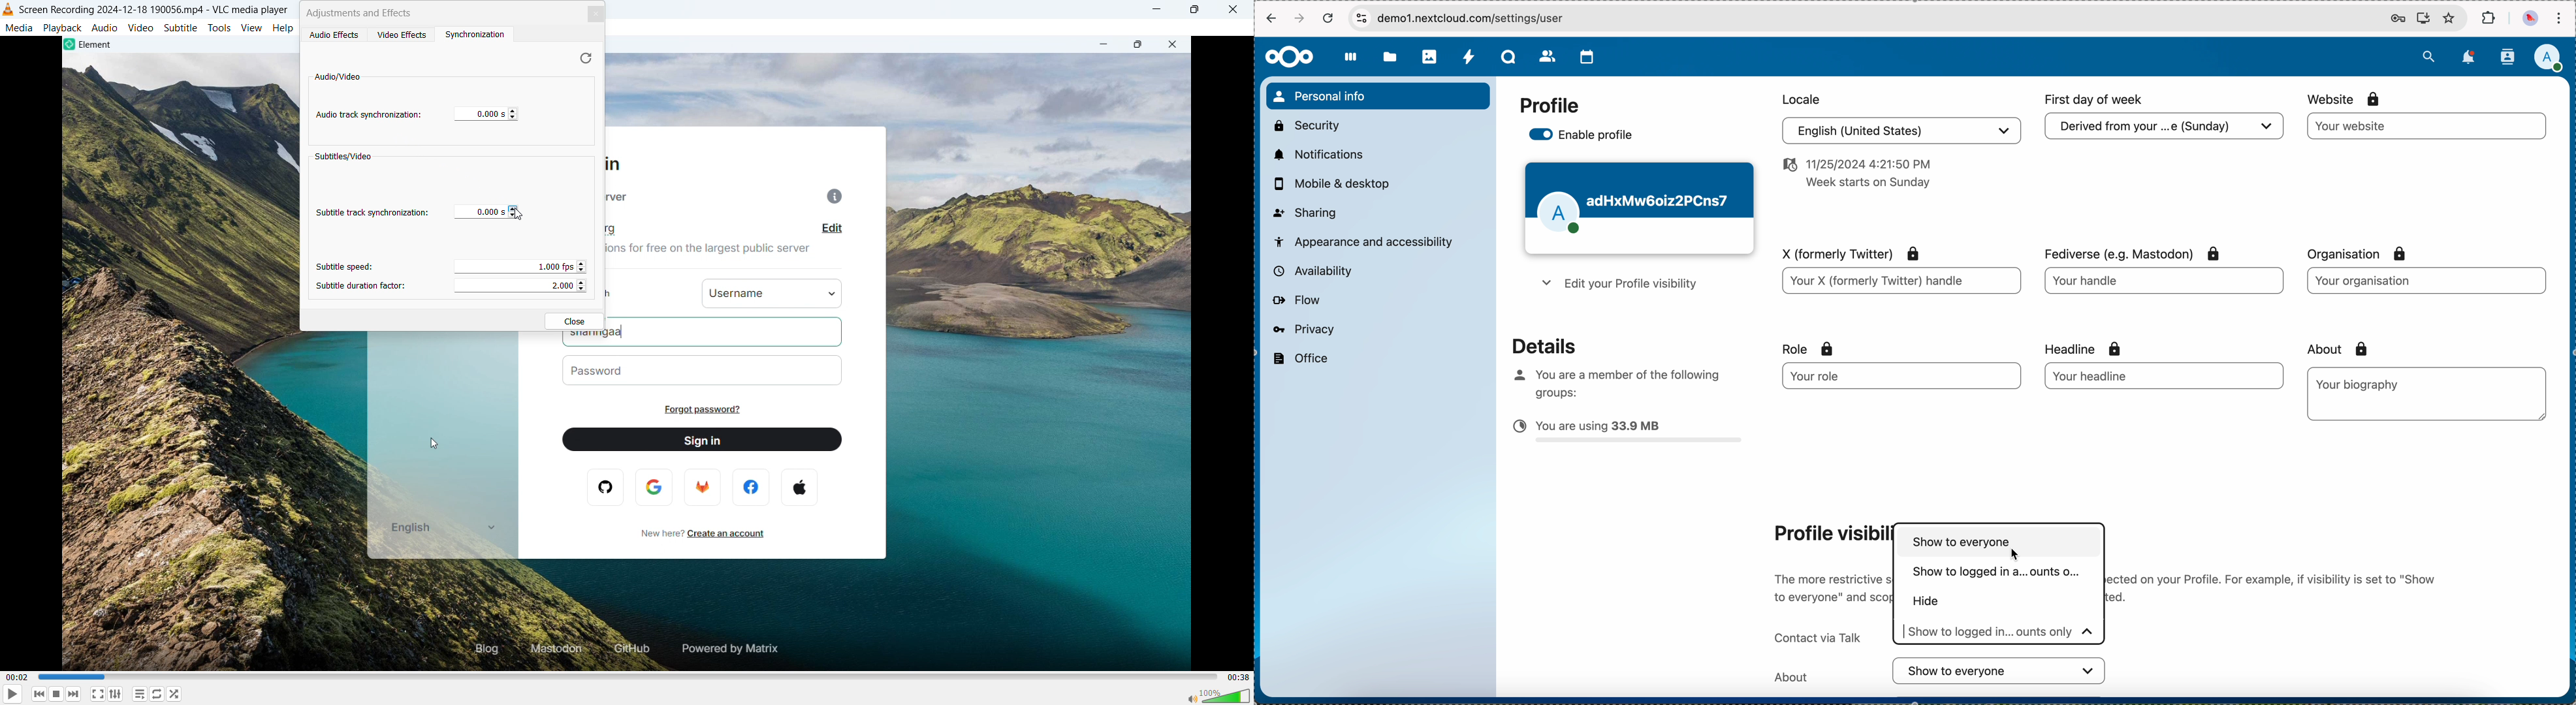  Describe the element at coordinates (1930, 602) in the screenshot. I see `hide` at that location.